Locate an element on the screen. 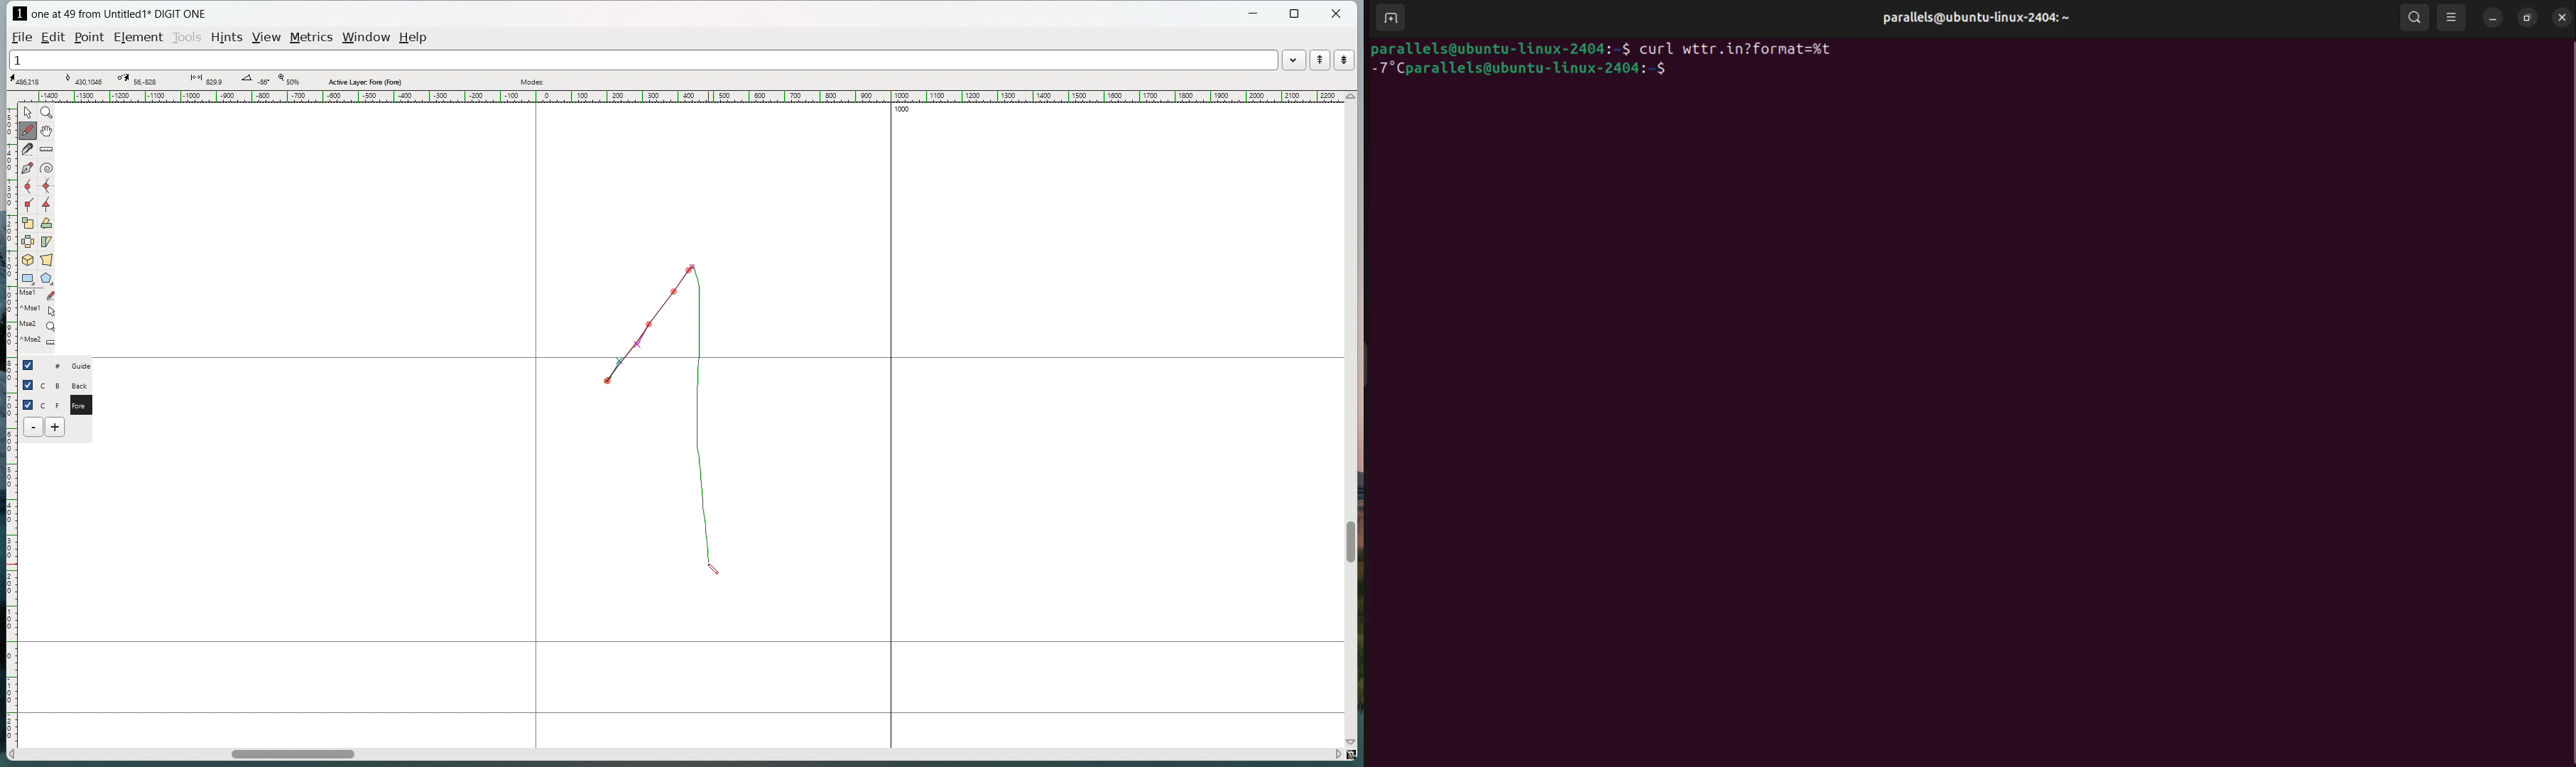 The width and height of the screenshot is (2576, 784). toggle spiral is located at coordinates (47, 168).